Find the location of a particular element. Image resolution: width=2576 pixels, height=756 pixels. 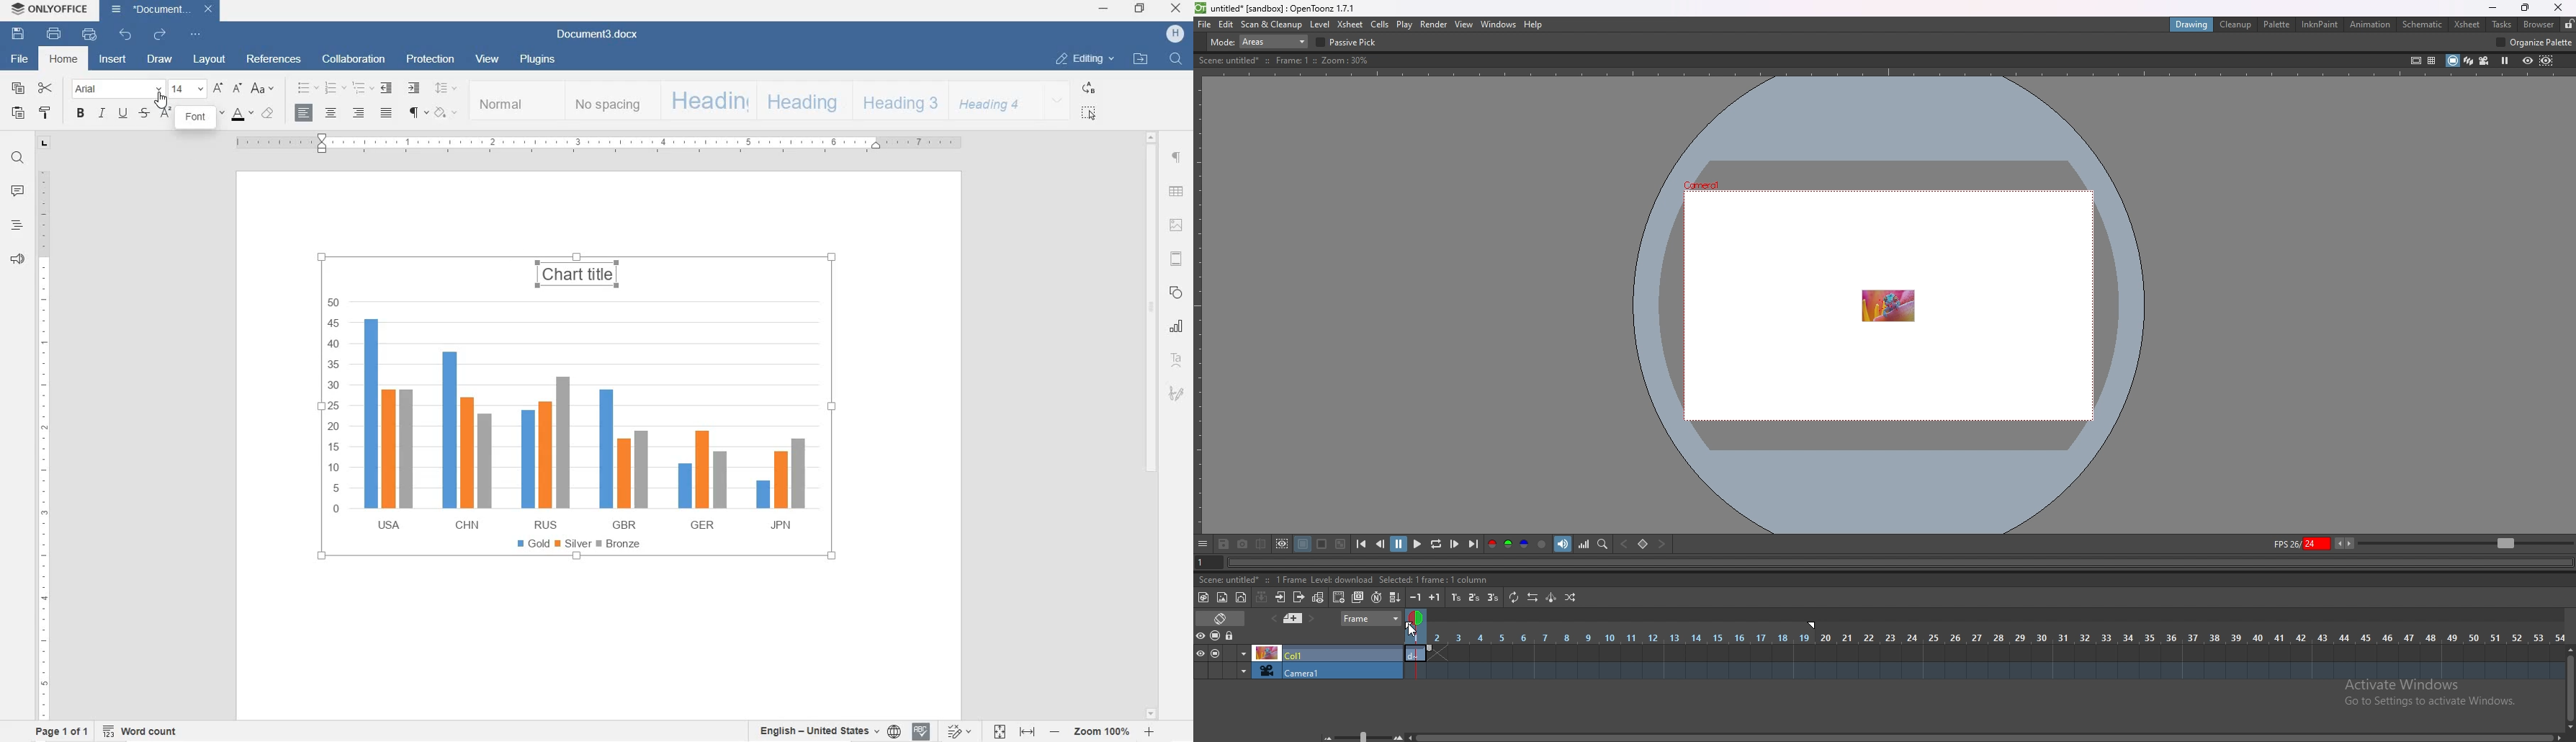

JUSTIFIED is located at coordinates (387, 114).